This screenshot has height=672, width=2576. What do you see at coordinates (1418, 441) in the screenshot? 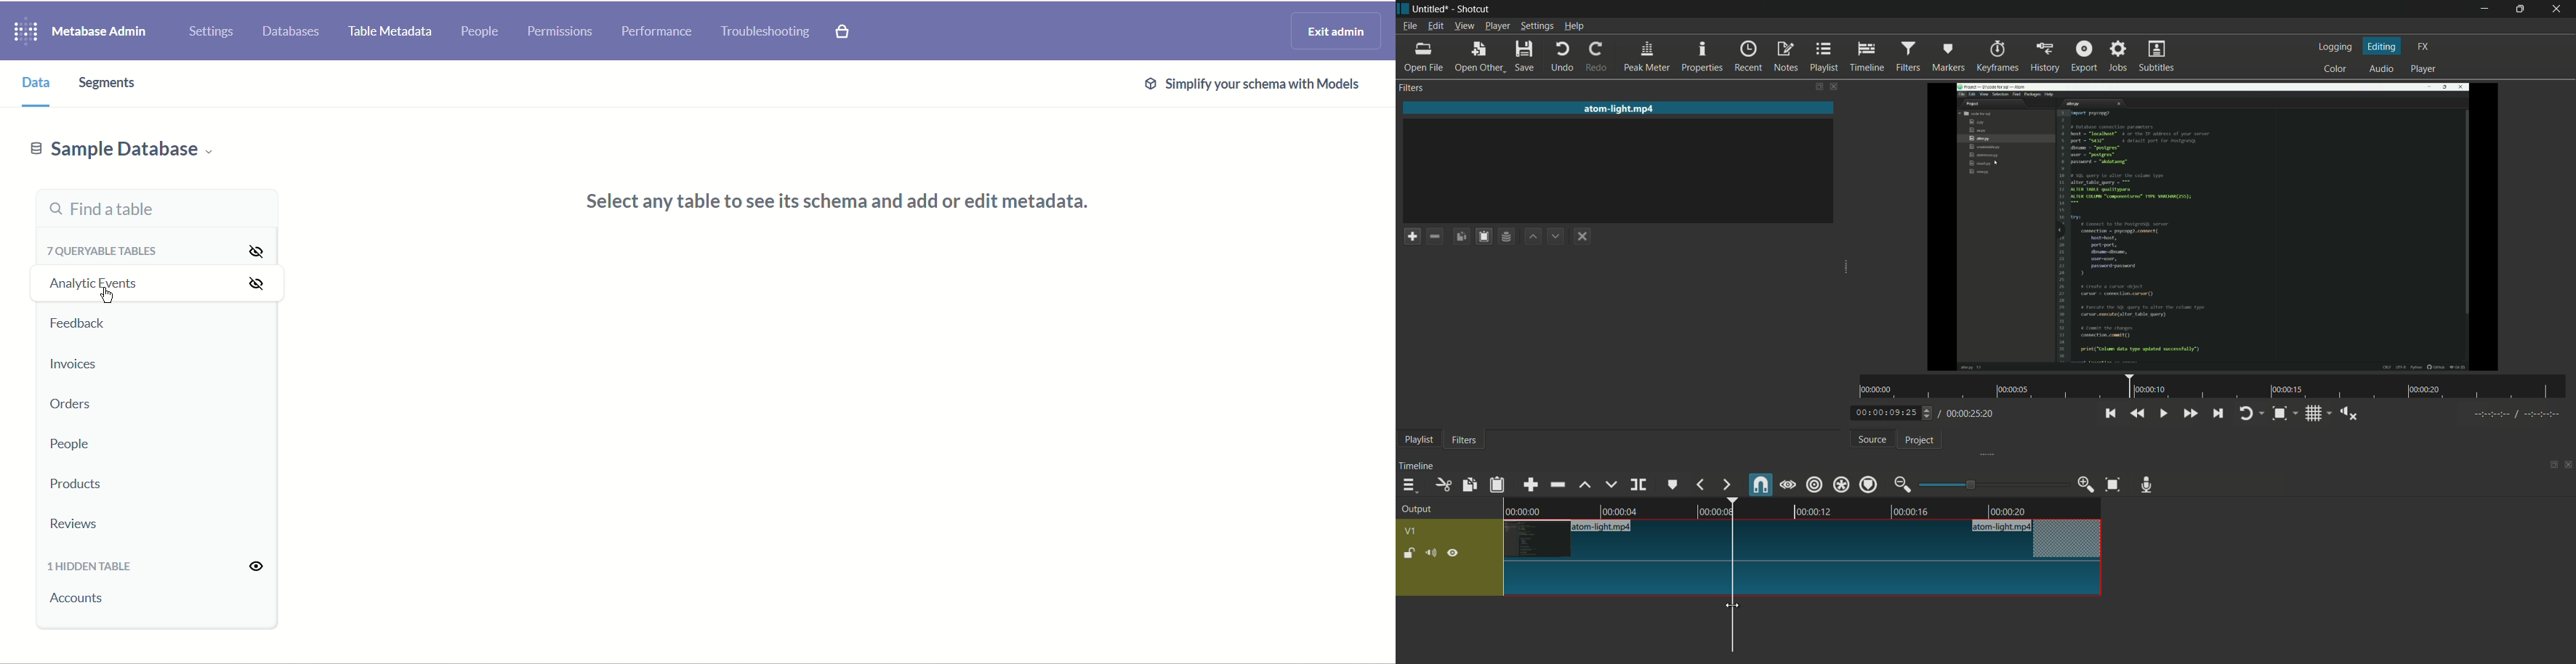
I see `playlist` at bounding box center [1418, 441].